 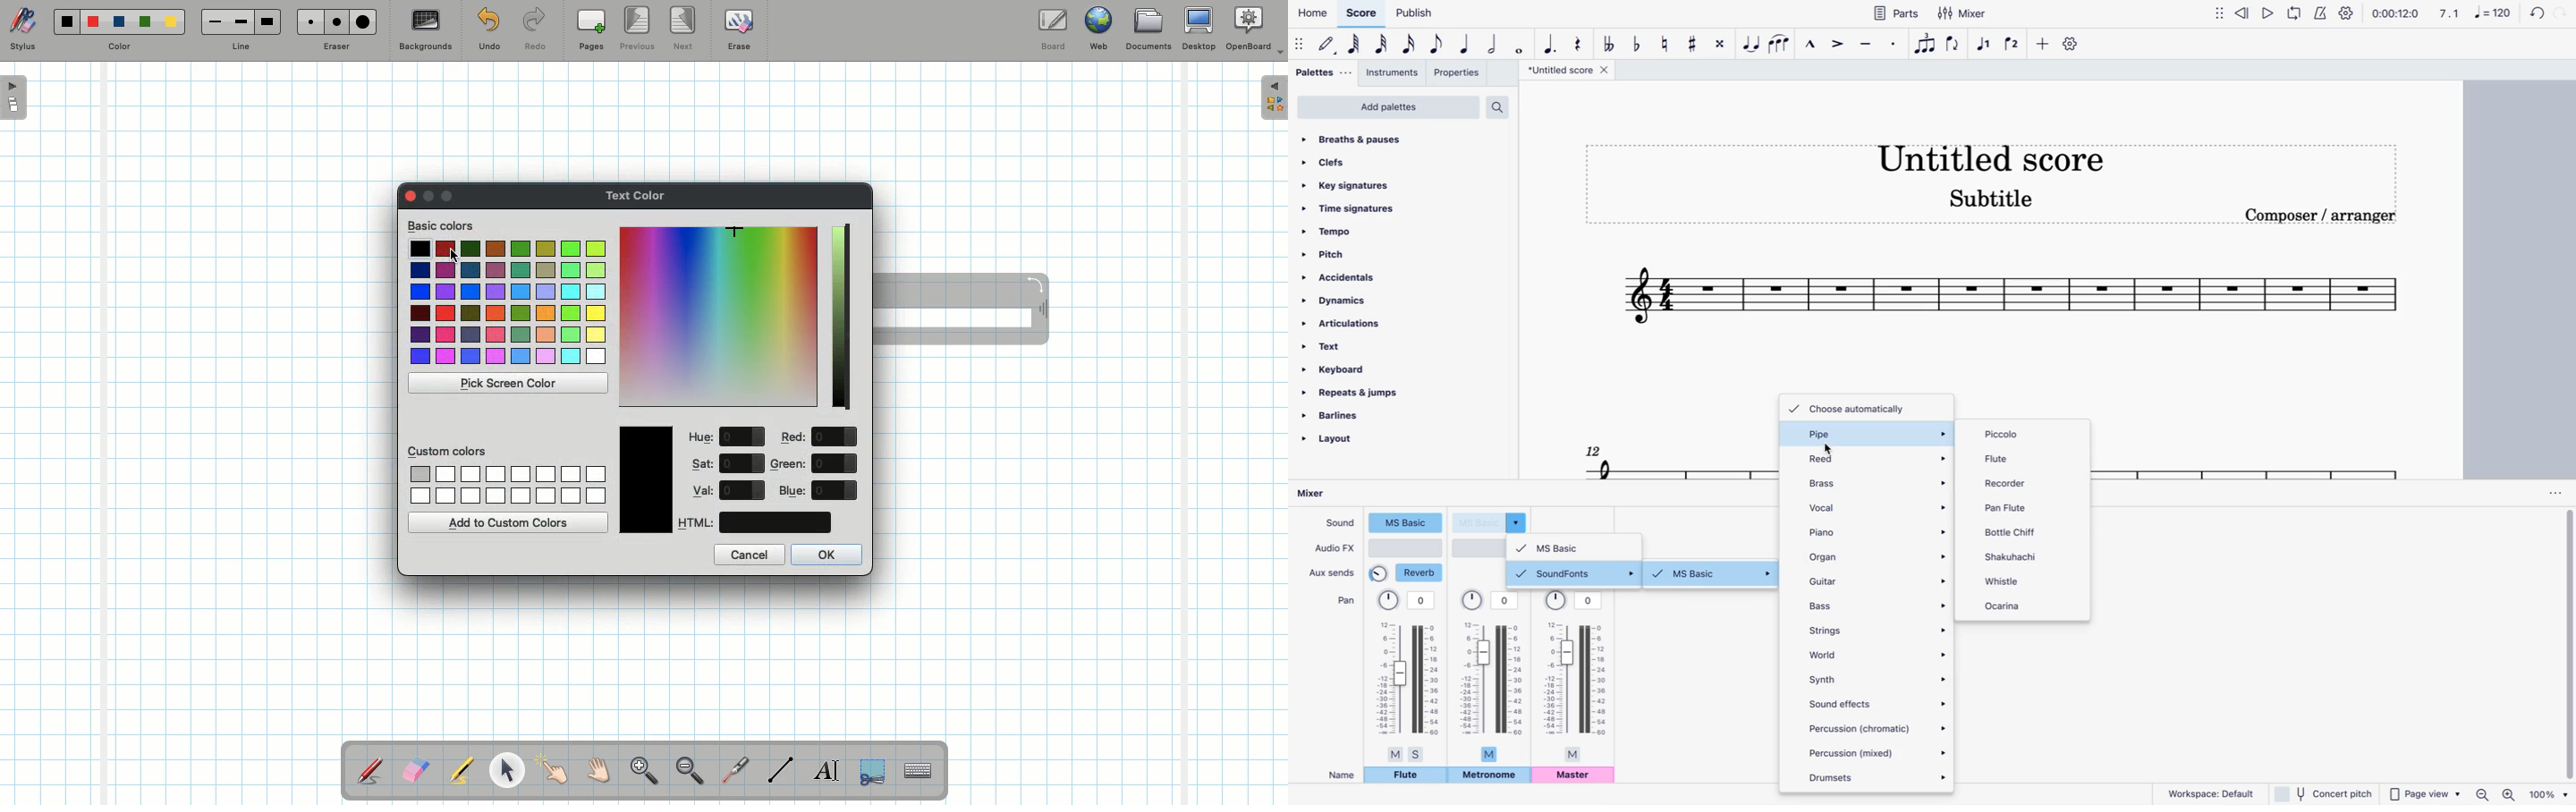 What do you see at coordinates (2533, 13) in the screenshot?
I see `back` at bounding box center [2533, 13].